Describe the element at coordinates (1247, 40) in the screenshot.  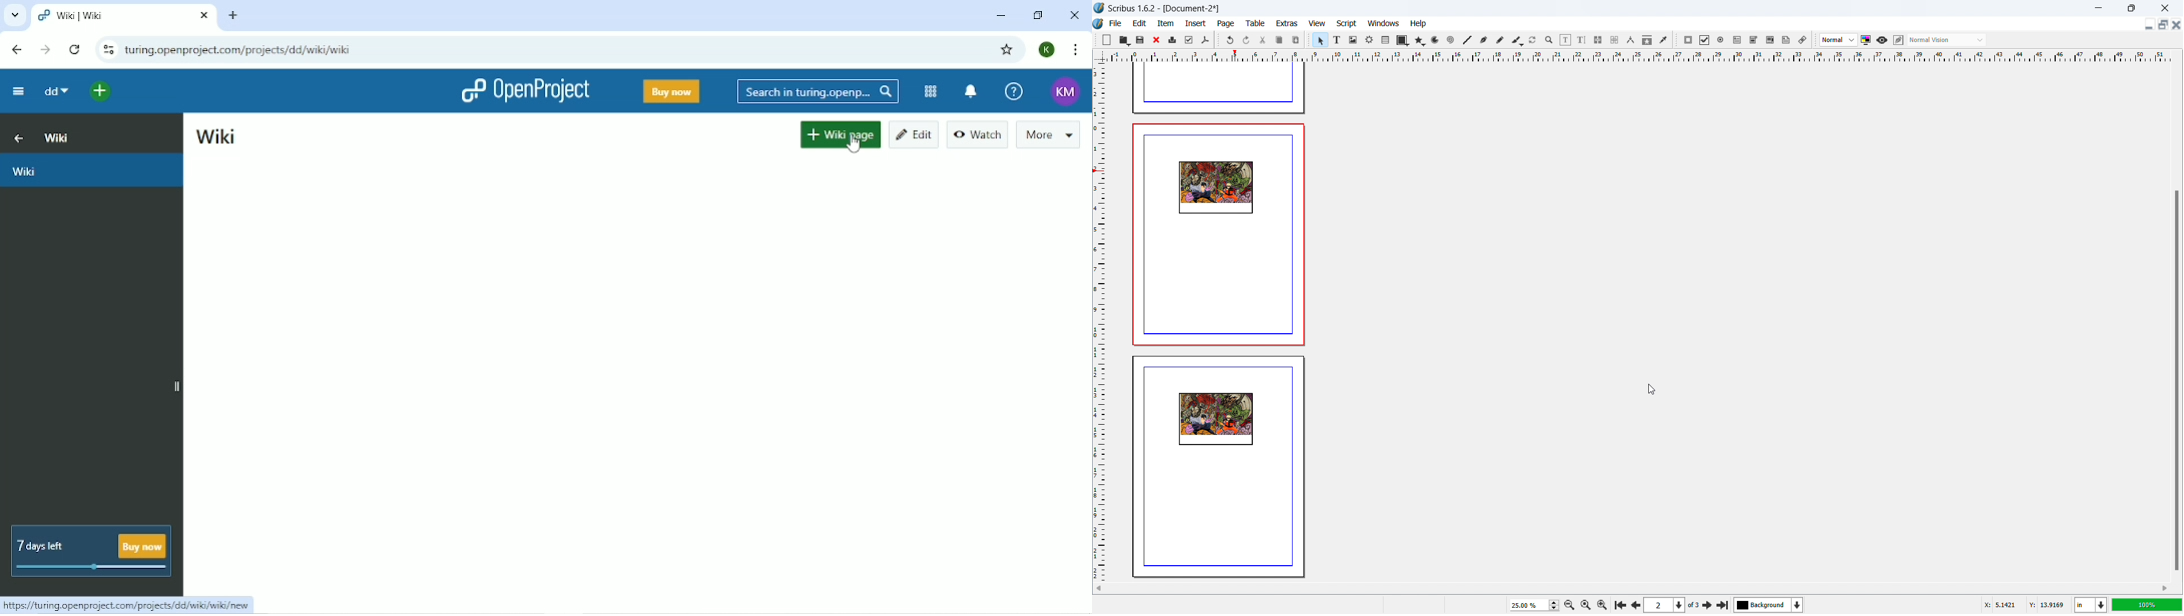
I see `redo` at that location.